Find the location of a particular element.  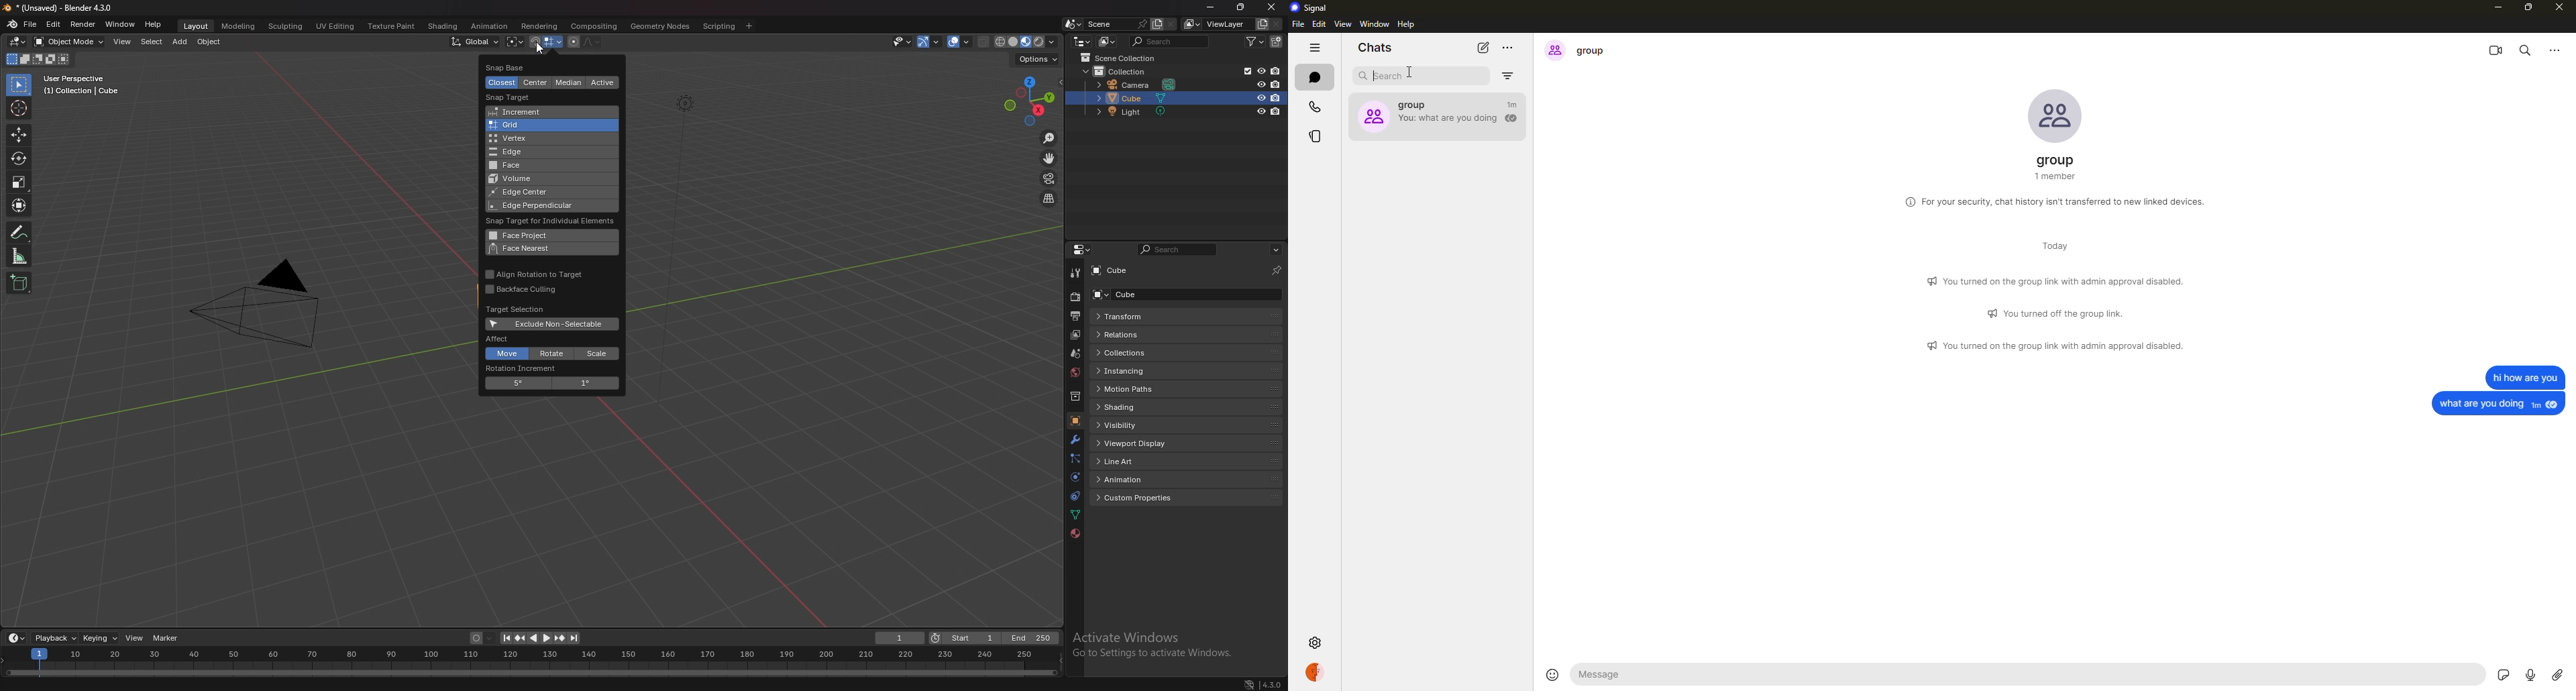

calls is located at coordinates (1313, 105).